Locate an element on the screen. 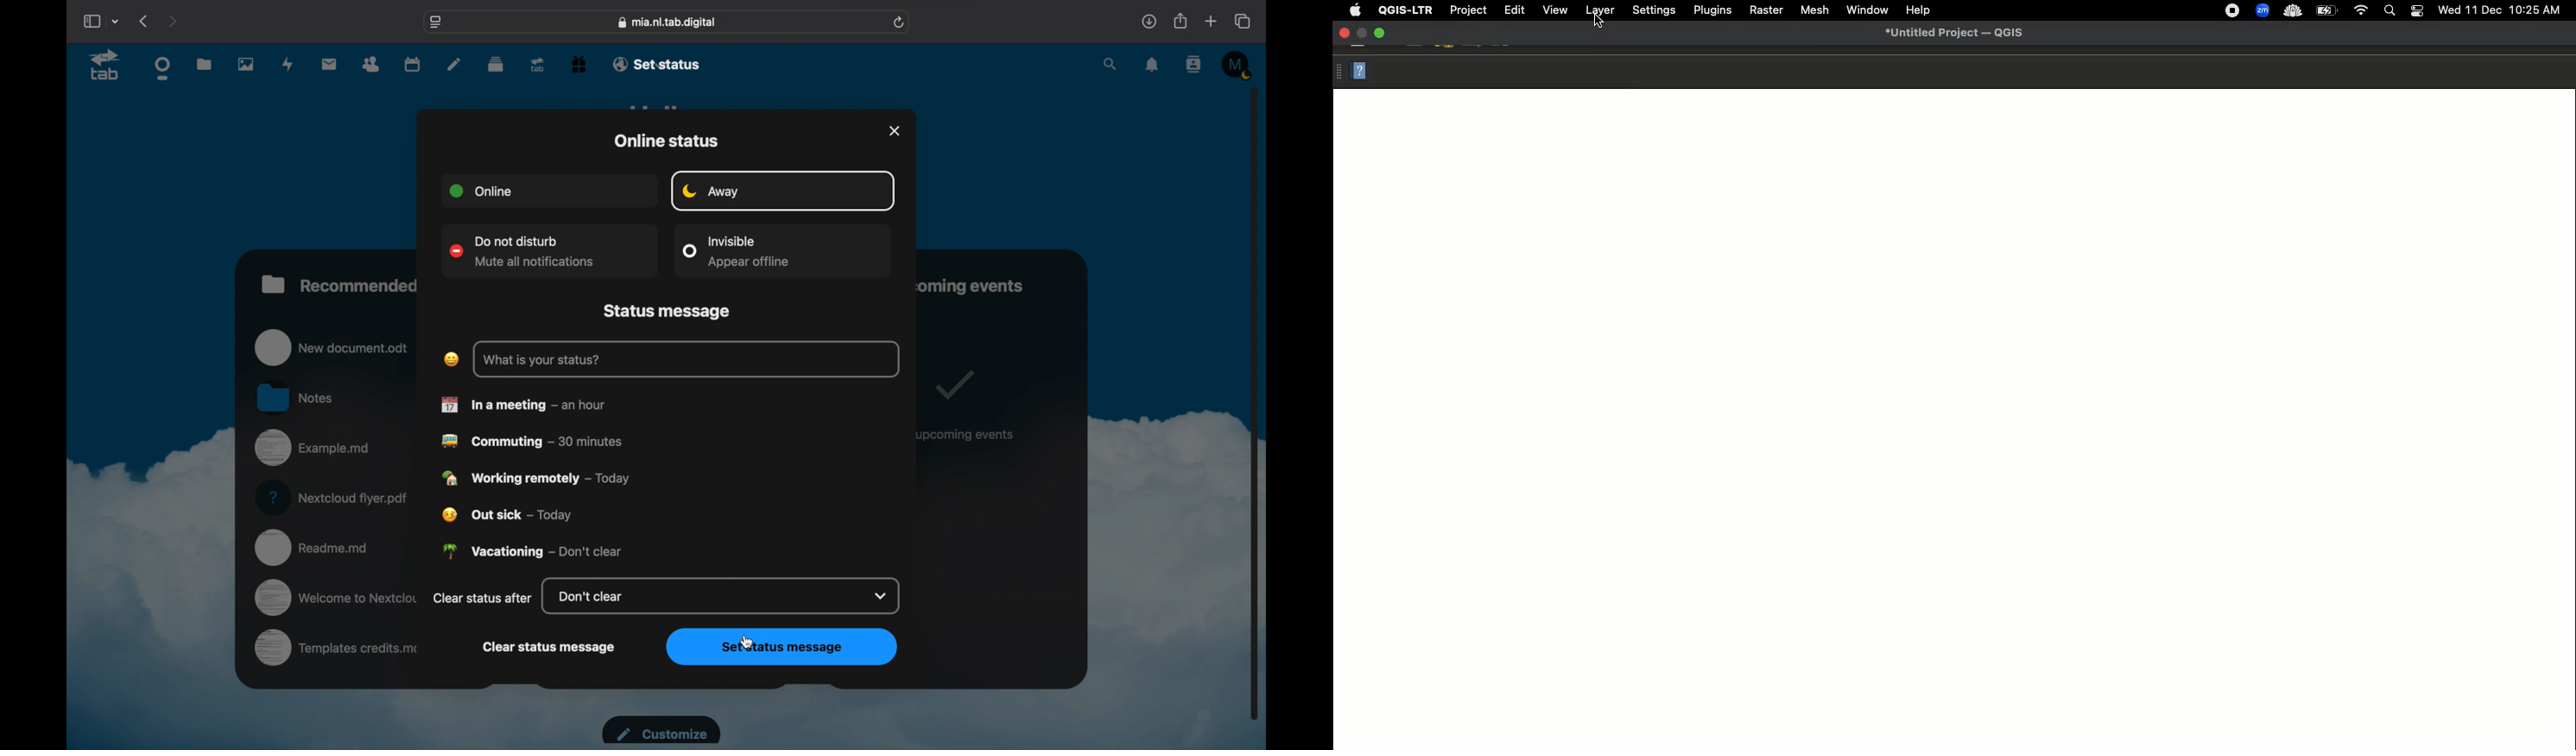 The image size is (2576, 756). Project is located at coordinates (1467, 11).